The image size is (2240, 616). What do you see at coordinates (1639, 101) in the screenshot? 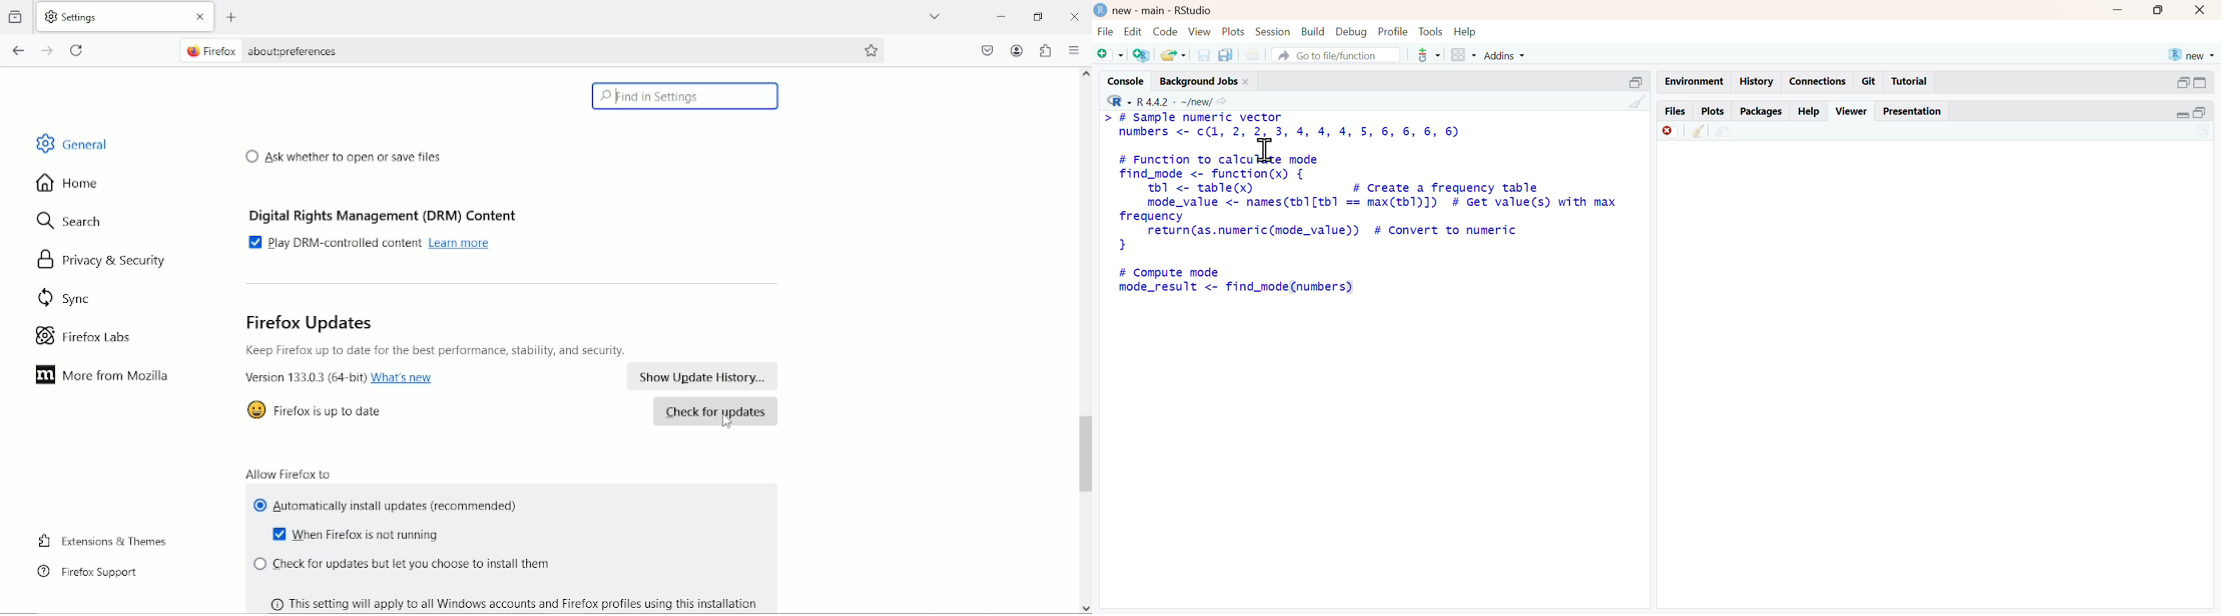
I see `clean` at bounding box center [1639, 101].